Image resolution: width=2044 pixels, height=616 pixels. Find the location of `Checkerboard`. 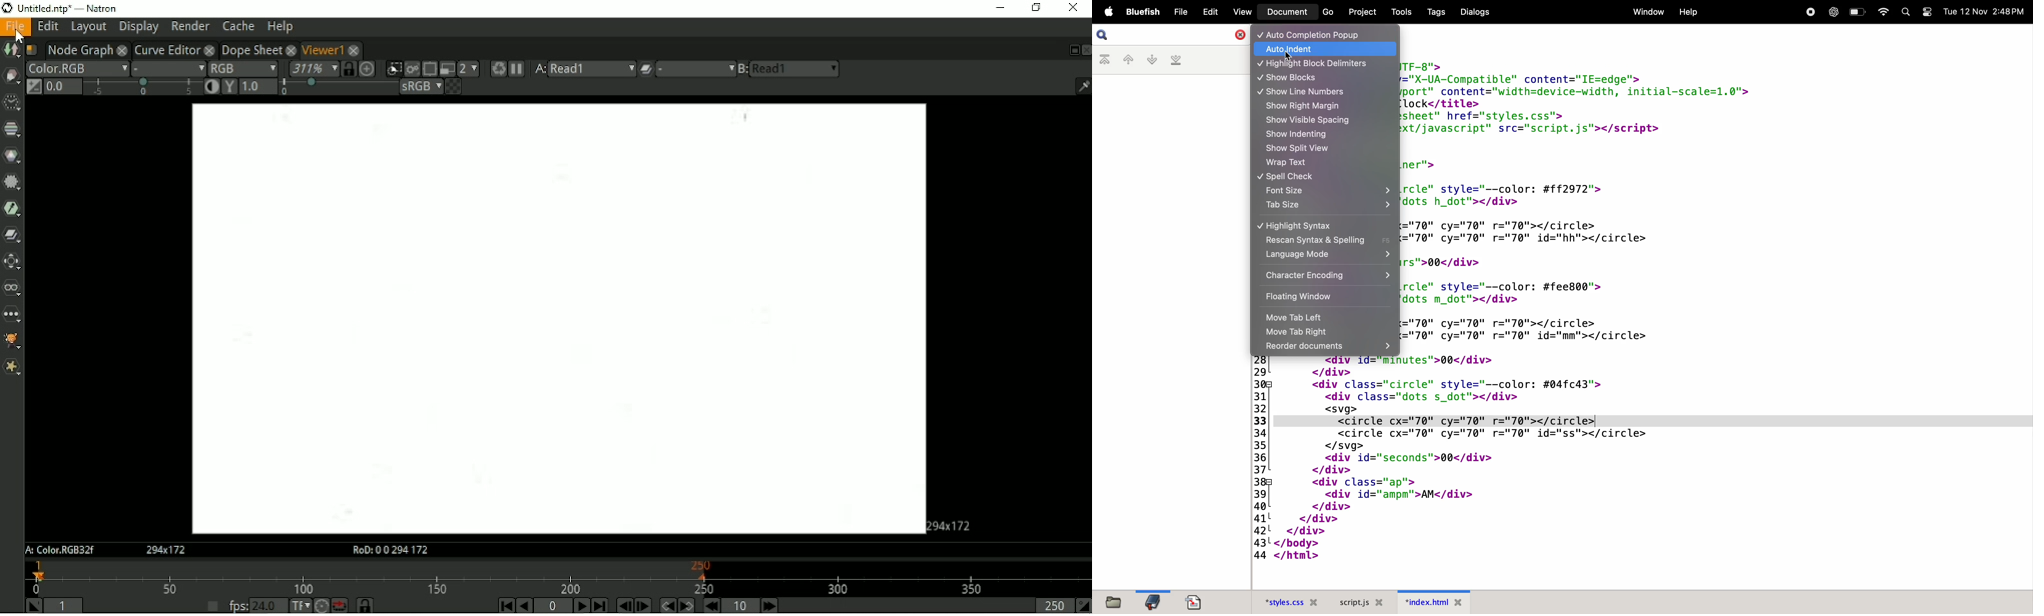

Checkerboard is located at coordinates (454, 88).